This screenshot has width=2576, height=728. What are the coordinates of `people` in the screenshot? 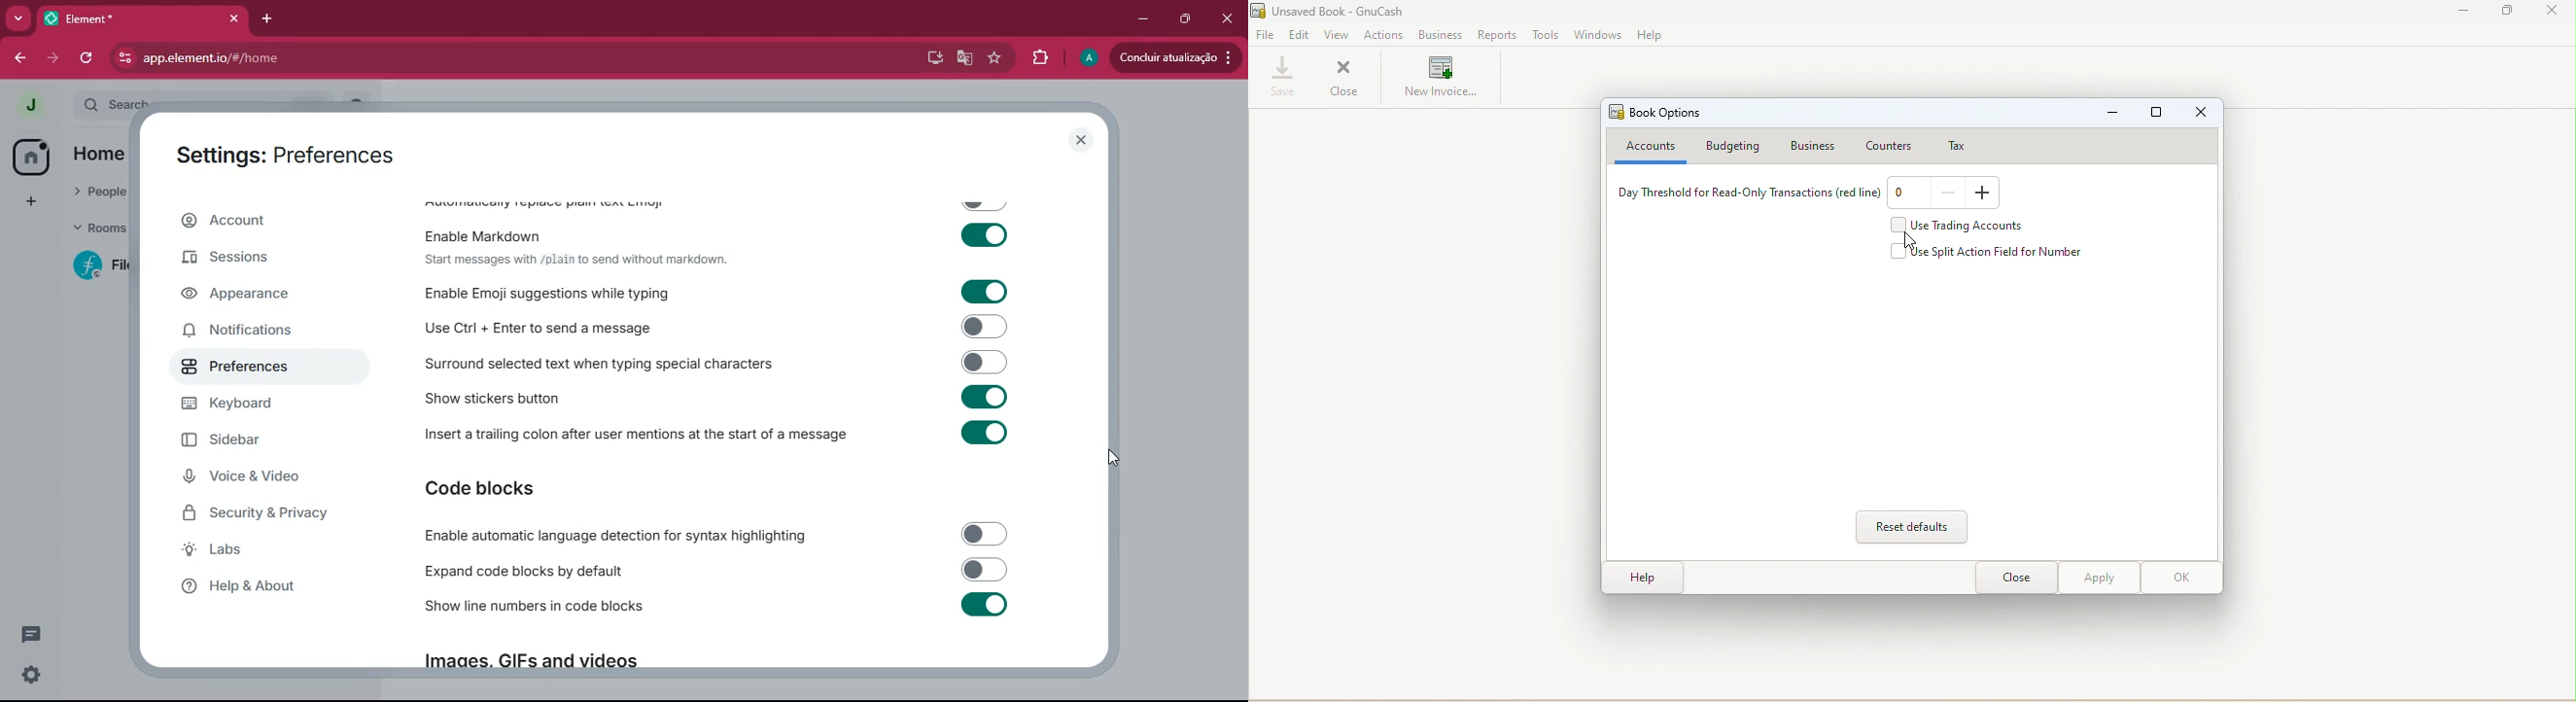 It's located at (101, 189).